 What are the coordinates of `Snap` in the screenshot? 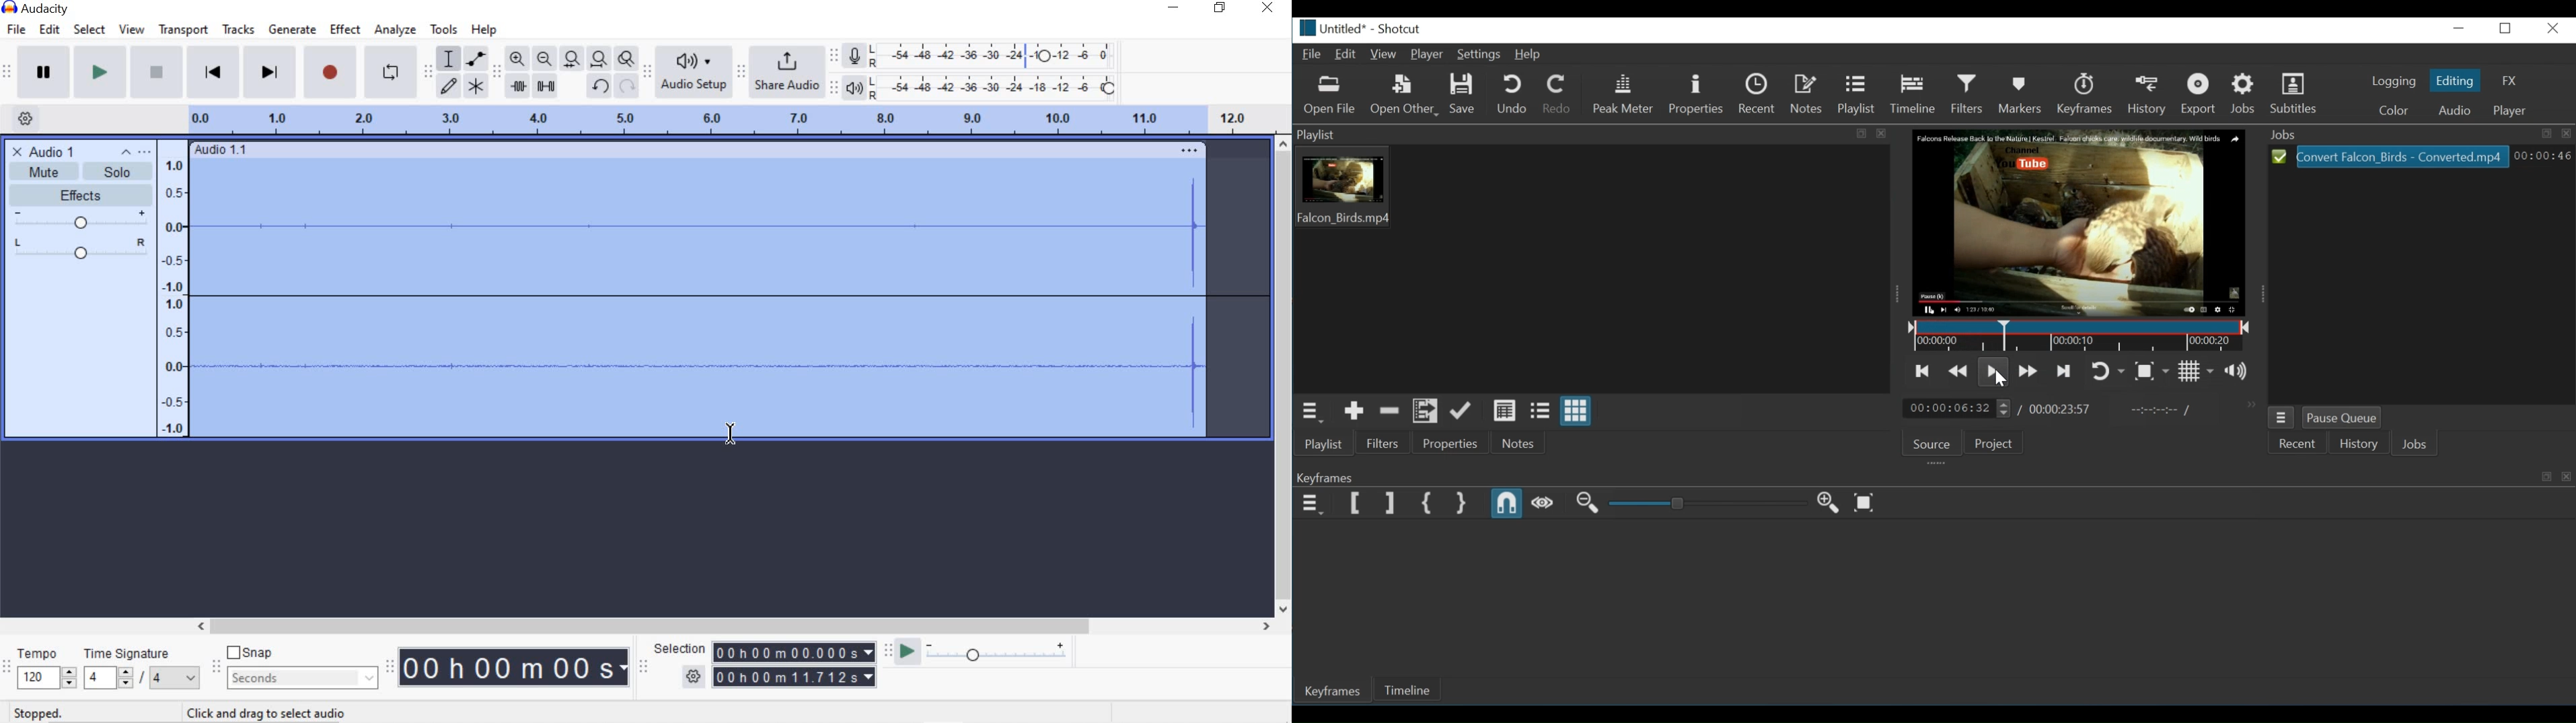 It's located at (1506, 504).